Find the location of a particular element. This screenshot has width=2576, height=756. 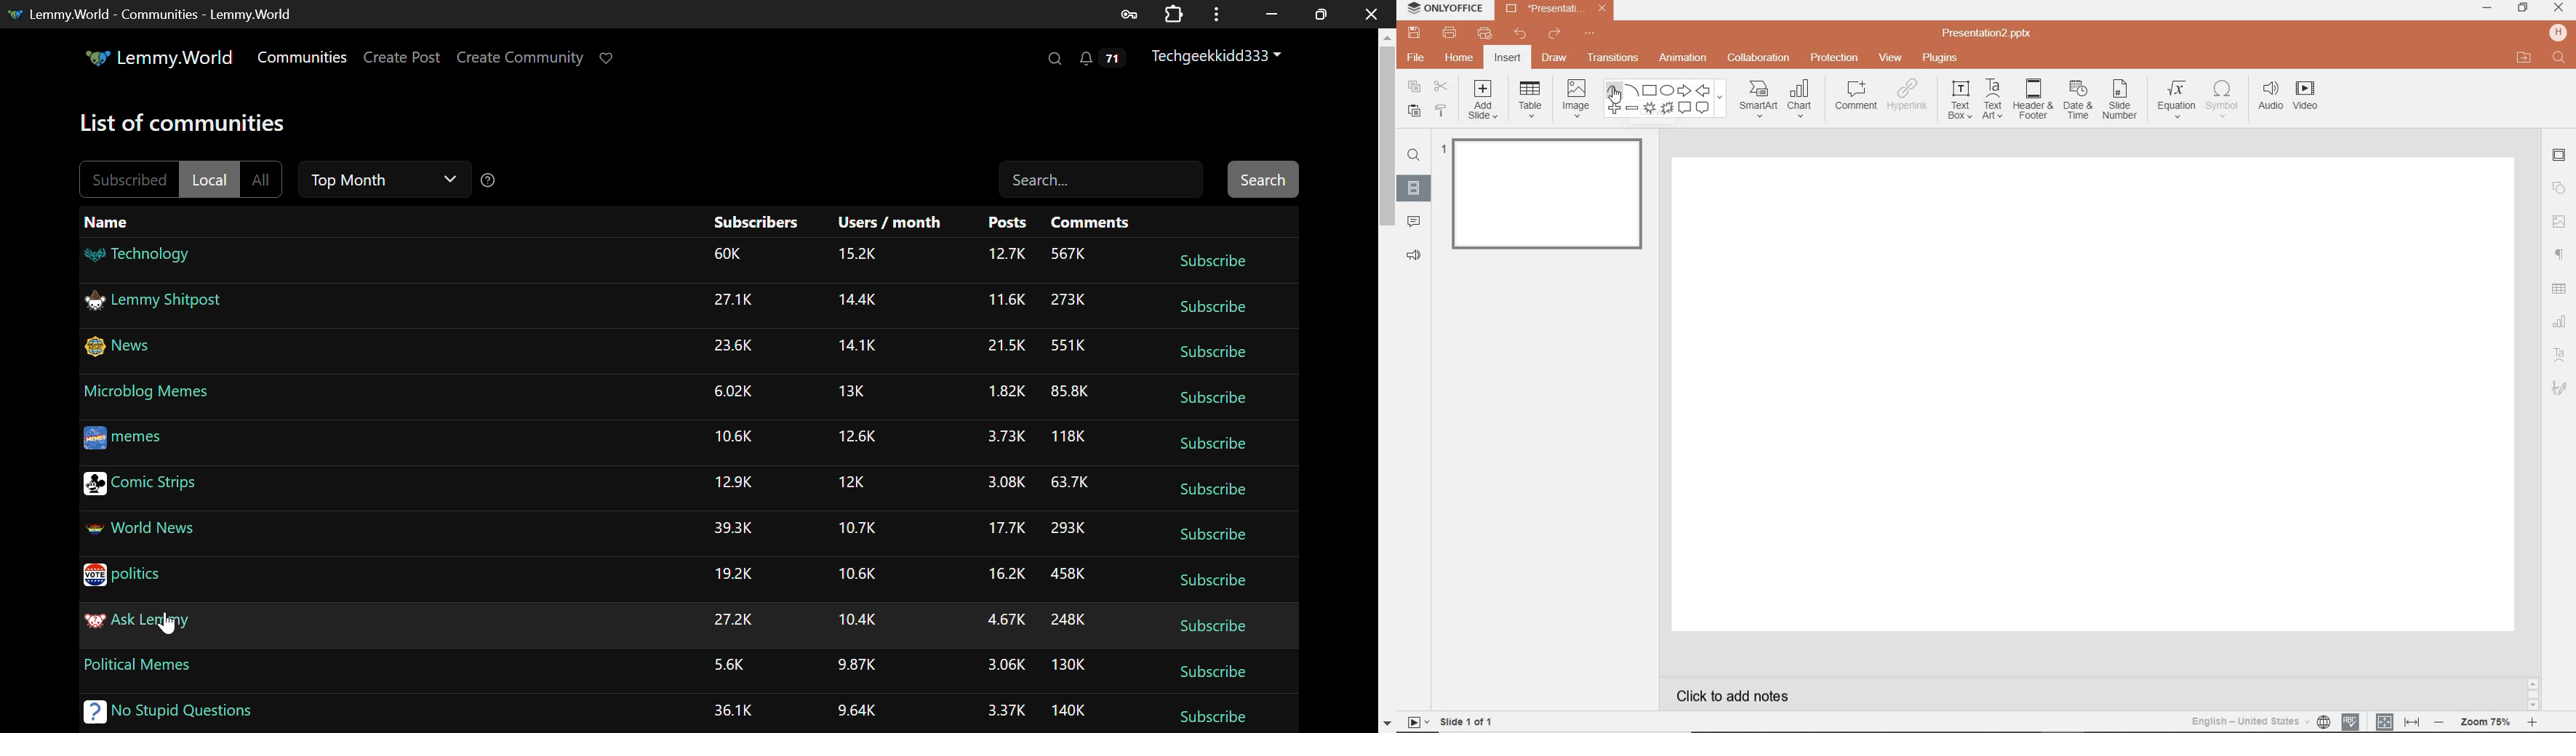

Minimize is located at coordinates (1321, 15).